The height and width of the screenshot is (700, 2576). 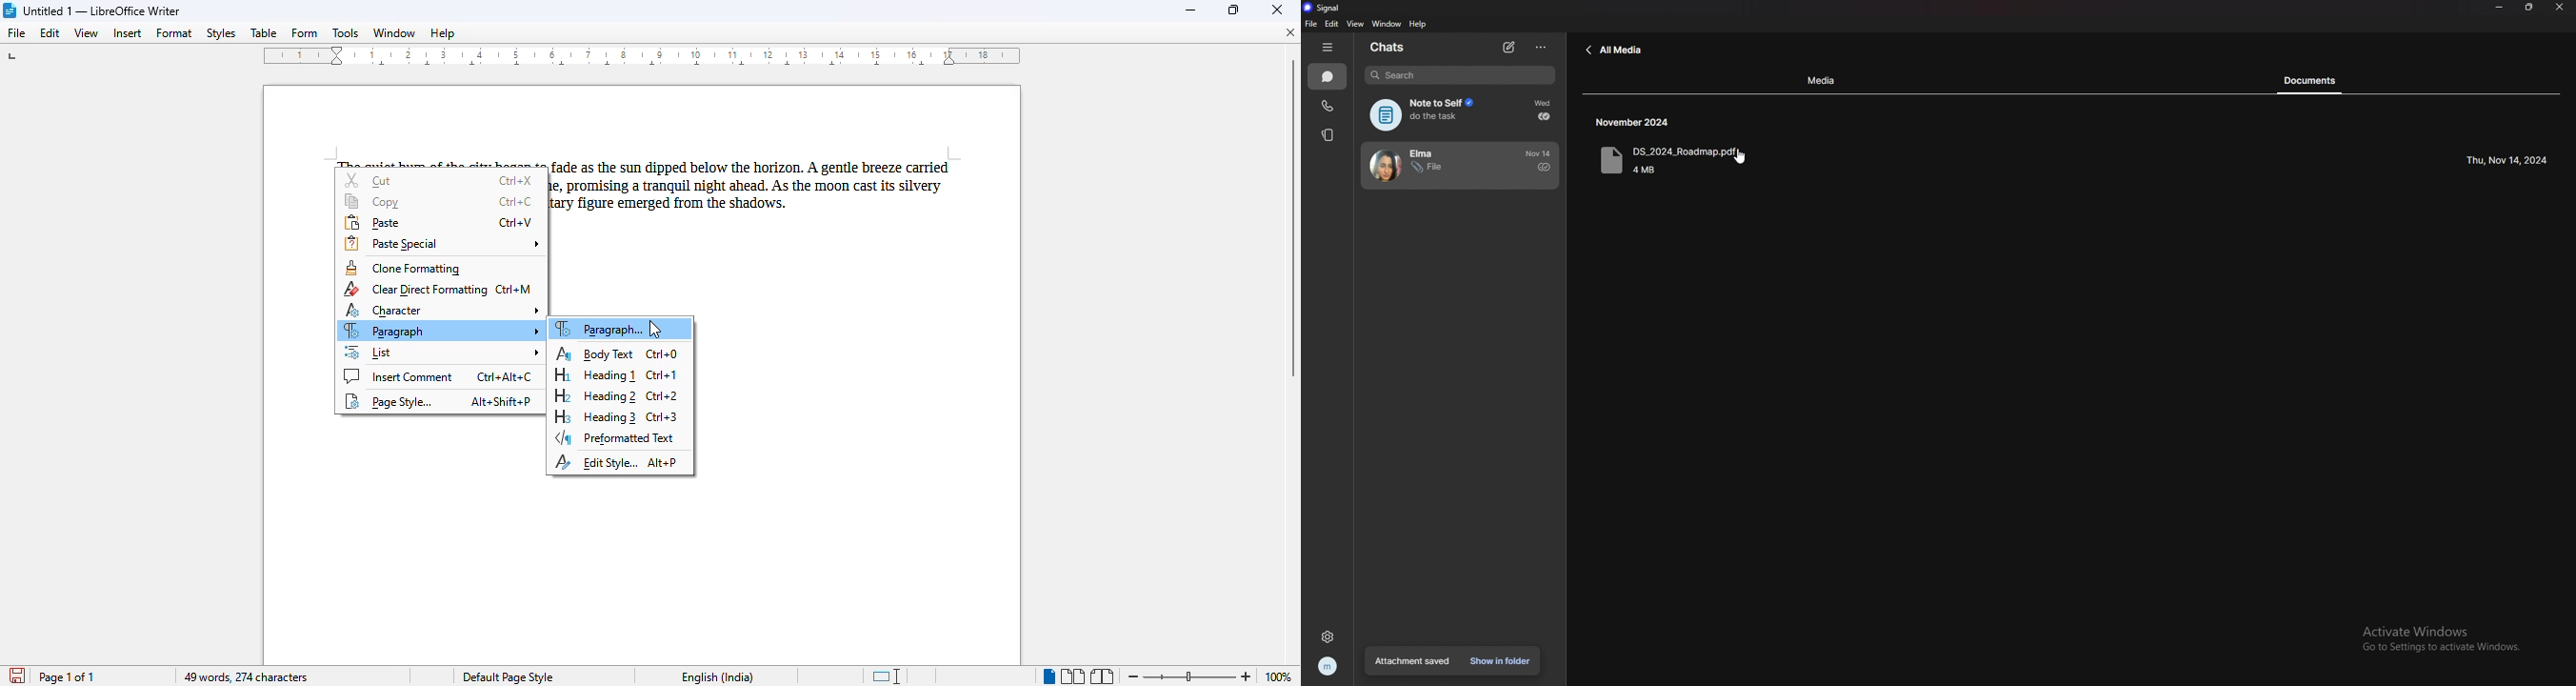 What do you see at coordinates (1048, 676) in the screenshot?
I see `single-page view` at bounding box center [1048, 676].